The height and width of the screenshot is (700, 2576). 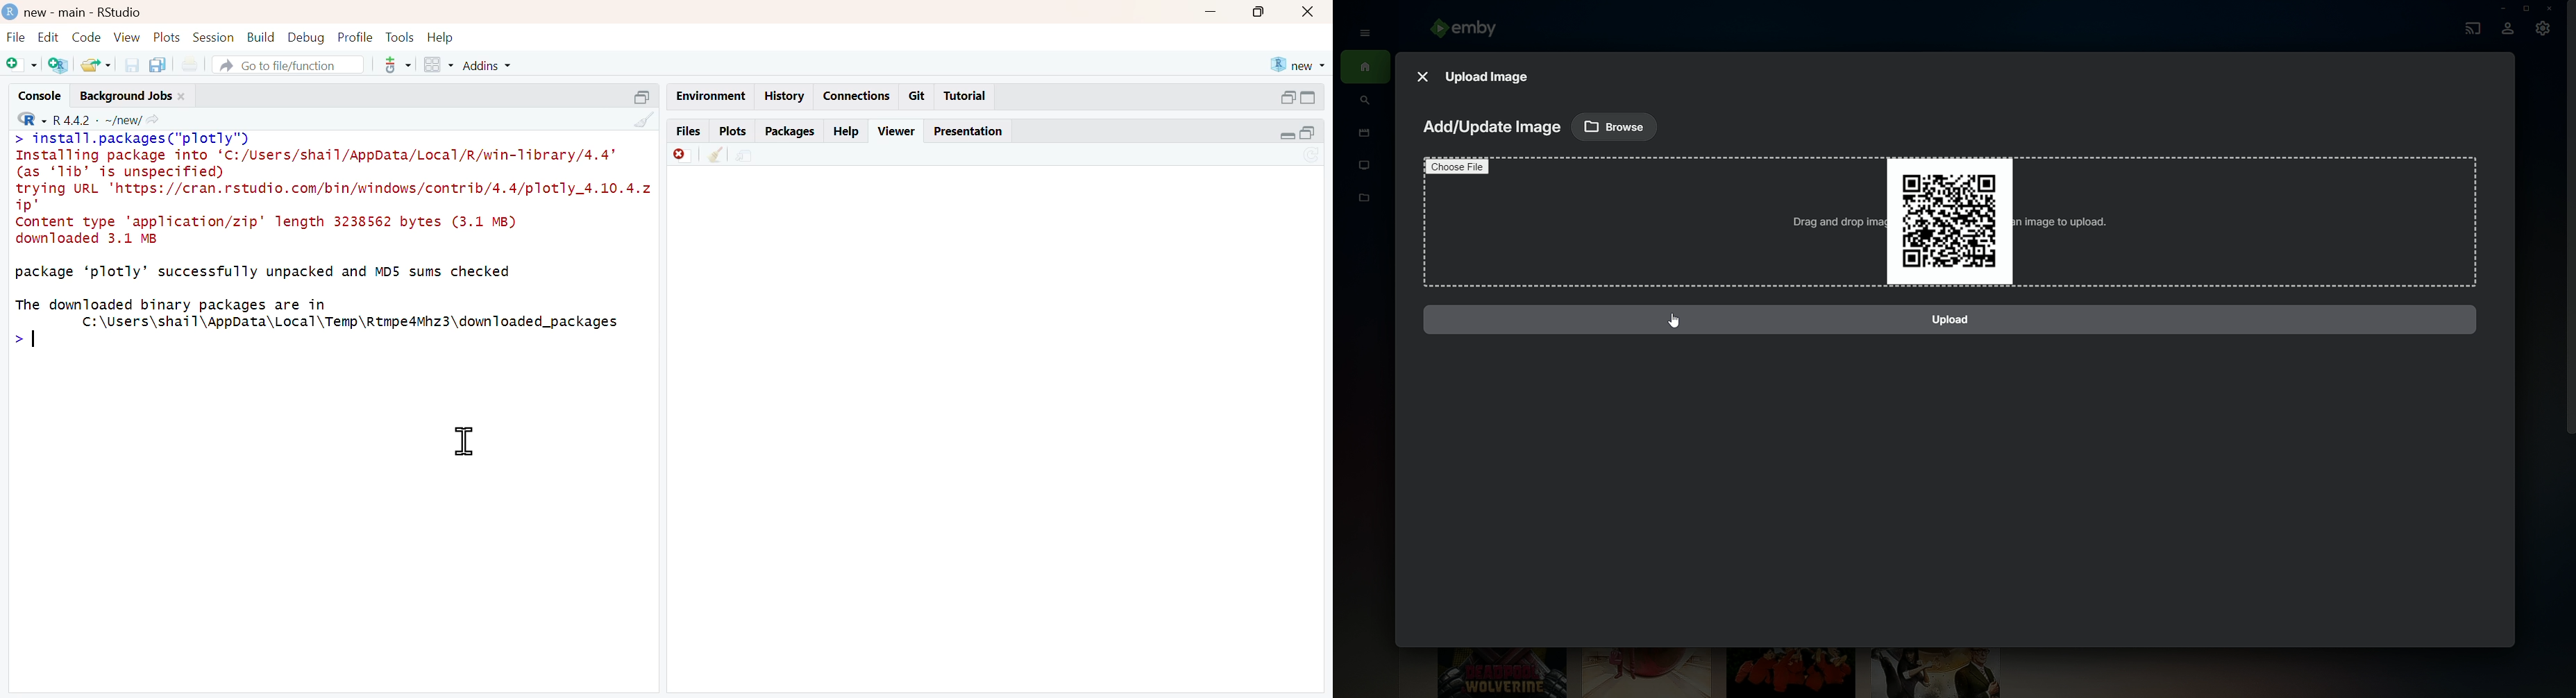 I want to click on new-main-RStudio, so click(x=85, y=11).